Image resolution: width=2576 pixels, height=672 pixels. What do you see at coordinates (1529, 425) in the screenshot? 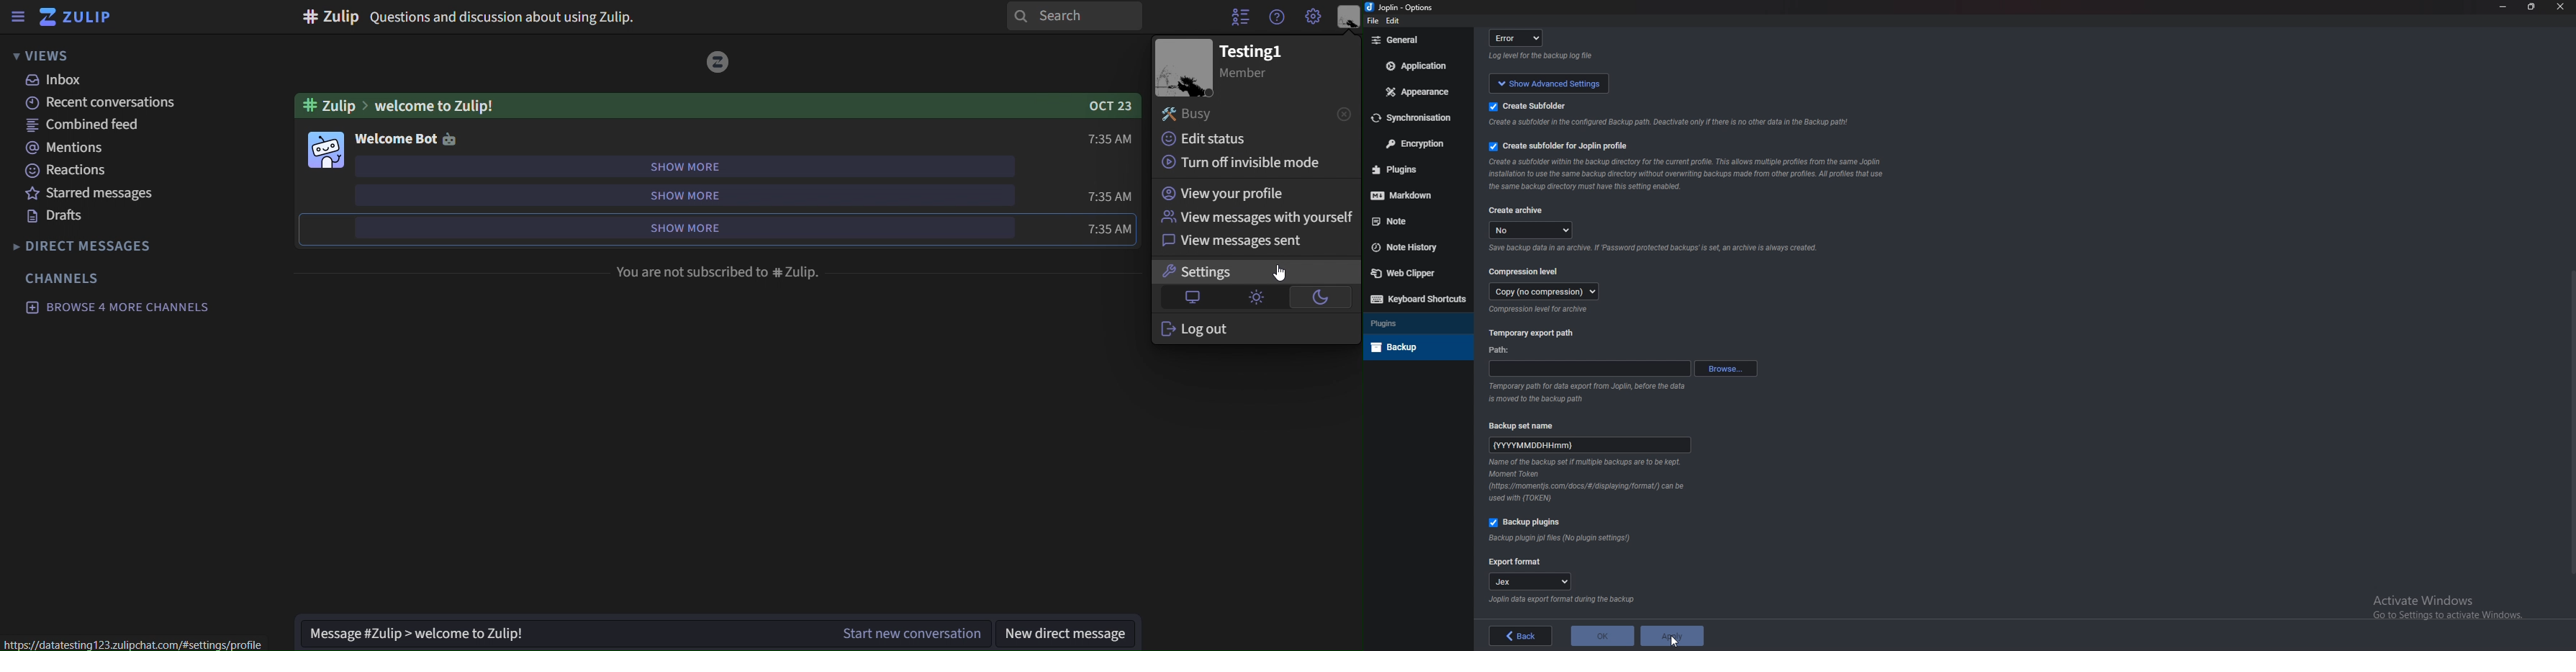
I see `Backup set name` at bounding box center [1529, 425].